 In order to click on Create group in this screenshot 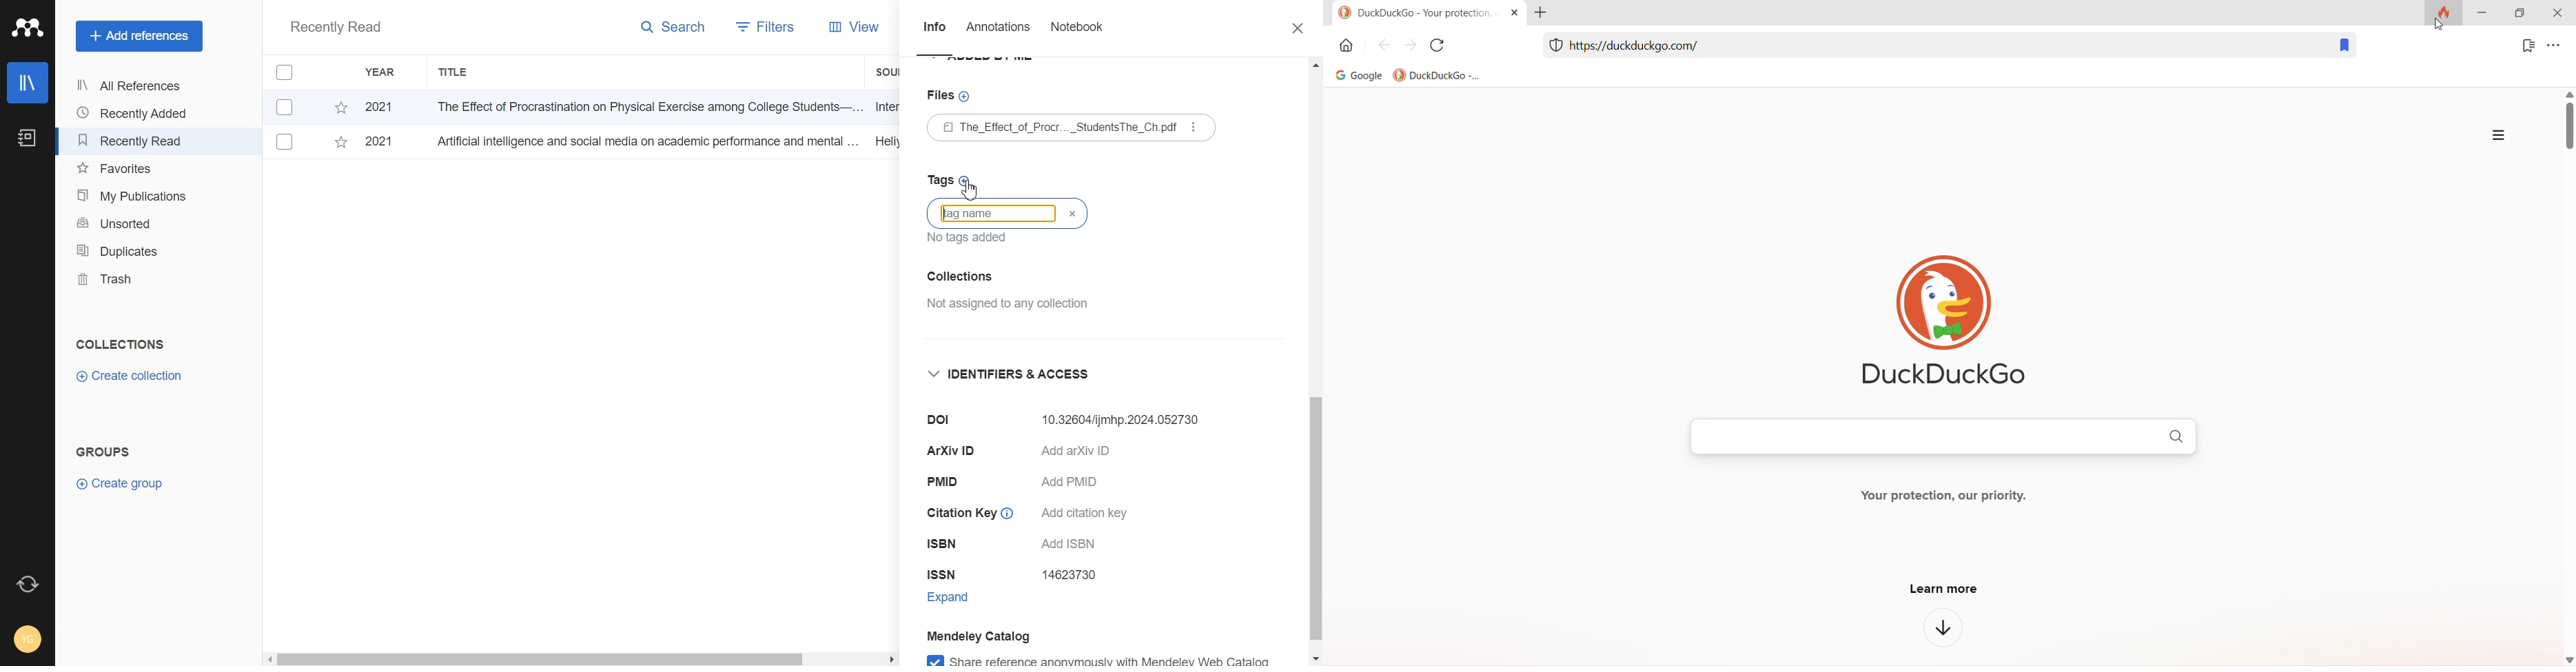, I will do `click(121, 482)`.